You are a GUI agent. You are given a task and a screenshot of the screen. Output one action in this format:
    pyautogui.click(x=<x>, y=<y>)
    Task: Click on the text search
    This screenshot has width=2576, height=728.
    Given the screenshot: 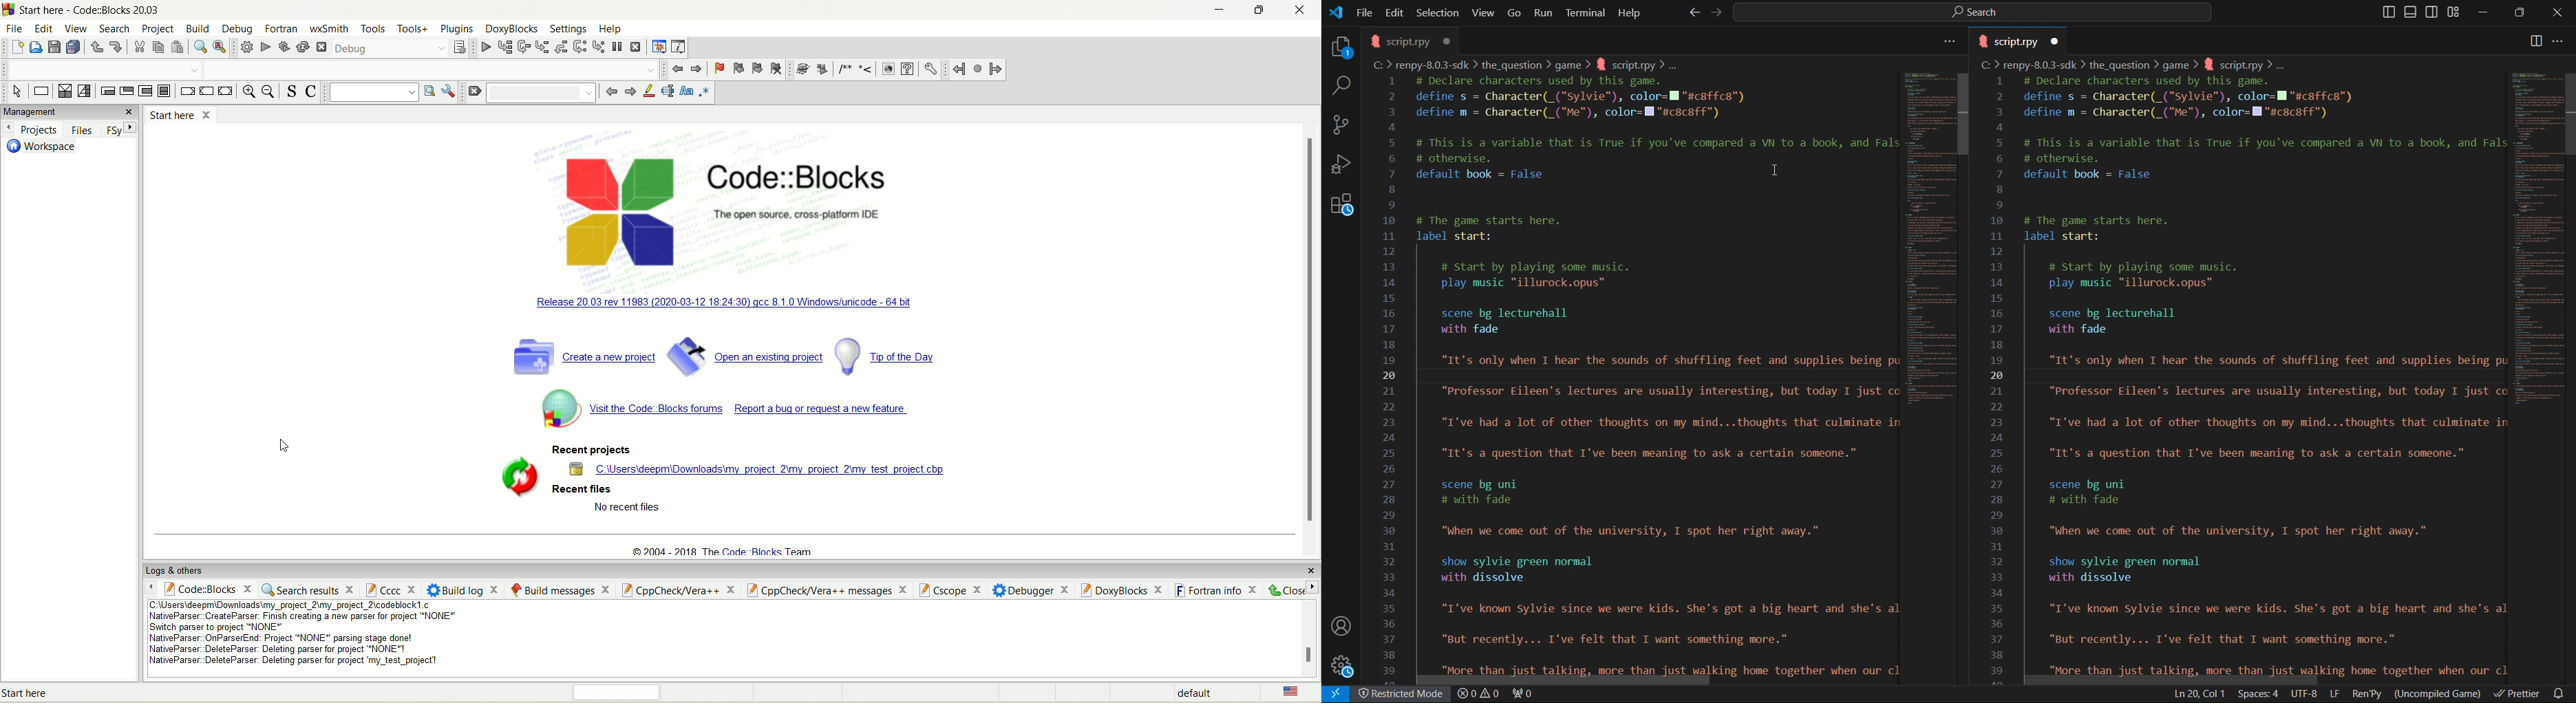 What is the action you would take?
    pyautogui.click(x=370, y=93)
    